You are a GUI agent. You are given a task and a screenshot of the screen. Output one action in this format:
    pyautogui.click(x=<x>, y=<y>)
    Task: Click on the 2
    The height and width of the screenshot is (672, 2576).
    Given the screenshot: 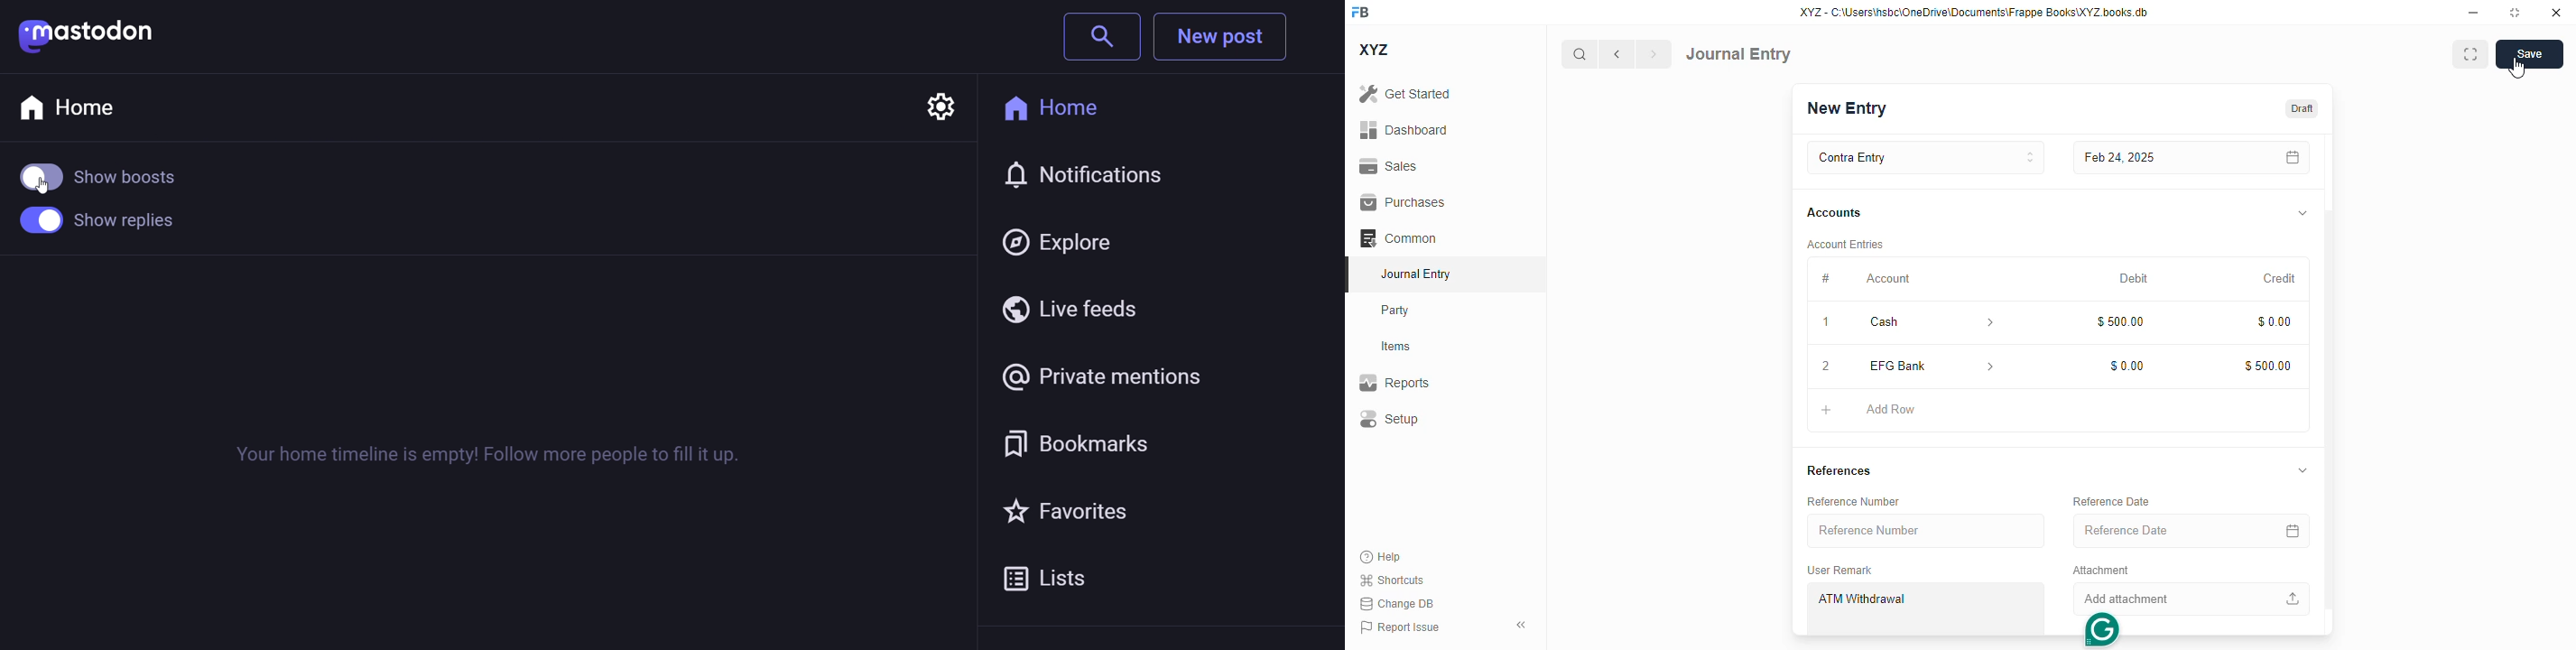 What is the action you would take?
    pyautogui.click(x=1826, y=367)
    